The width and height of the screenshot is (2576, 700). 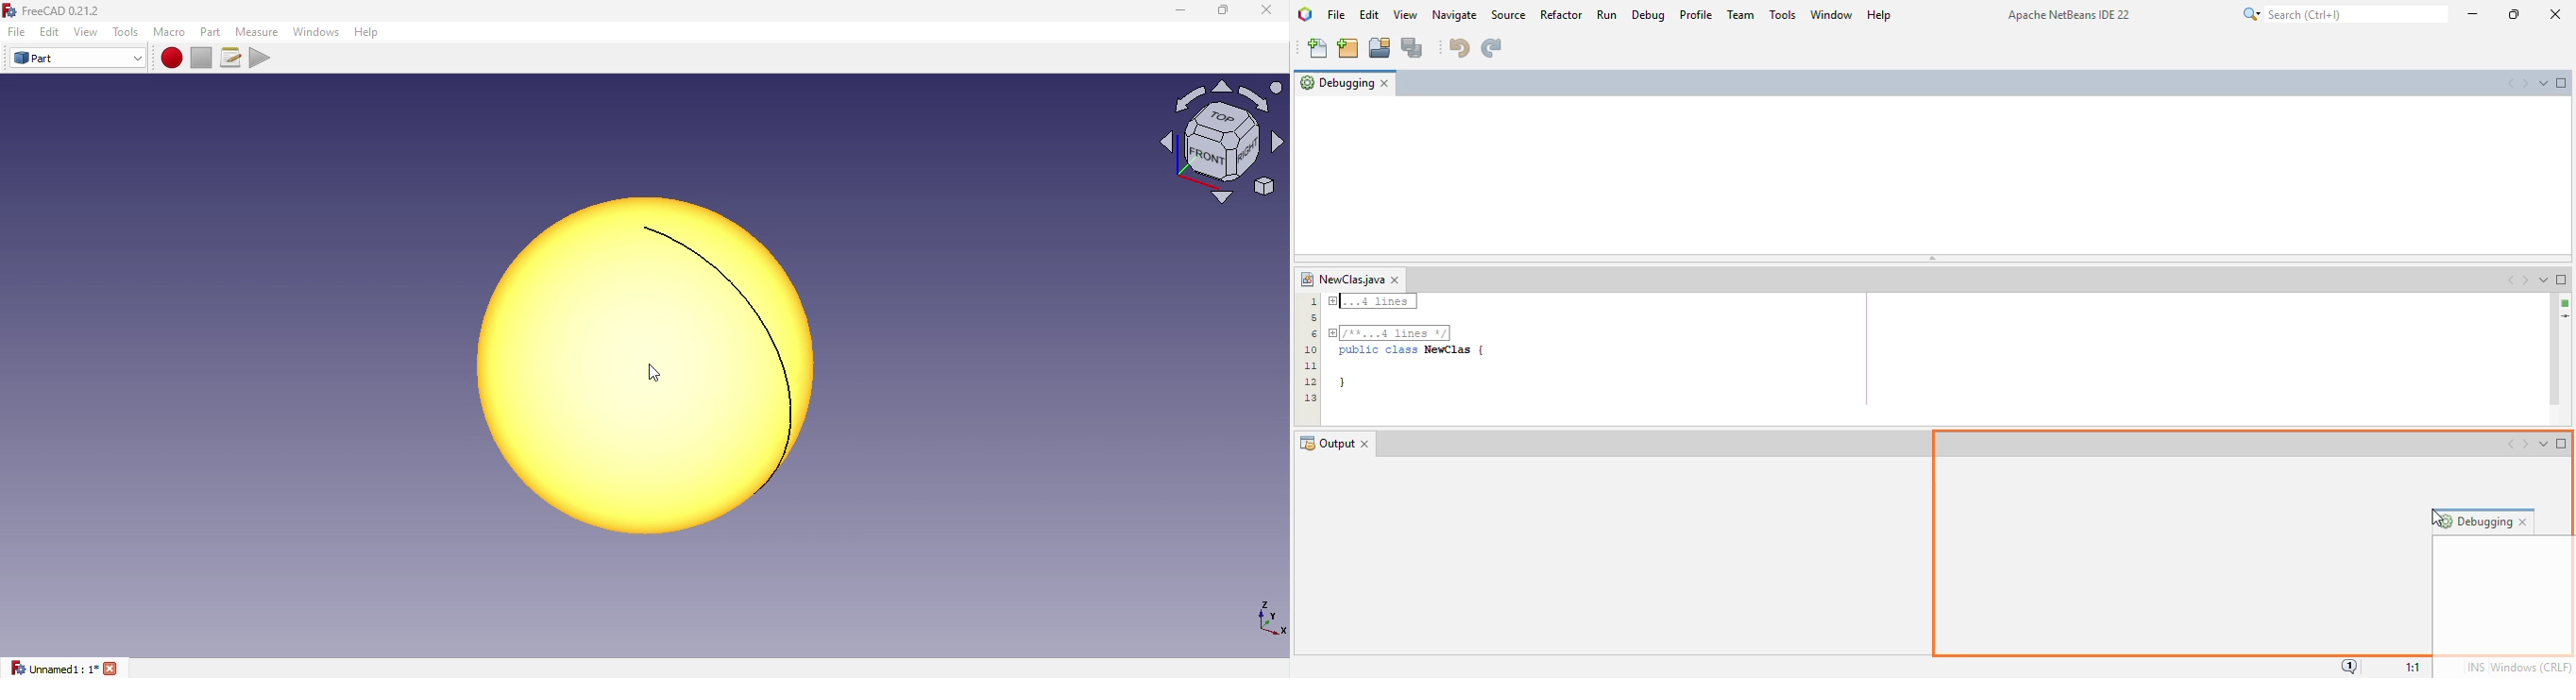 What do you see at coordinates (173, 58) in the screenshot?
I see `Macro recording` at bounding box center [173, 58].